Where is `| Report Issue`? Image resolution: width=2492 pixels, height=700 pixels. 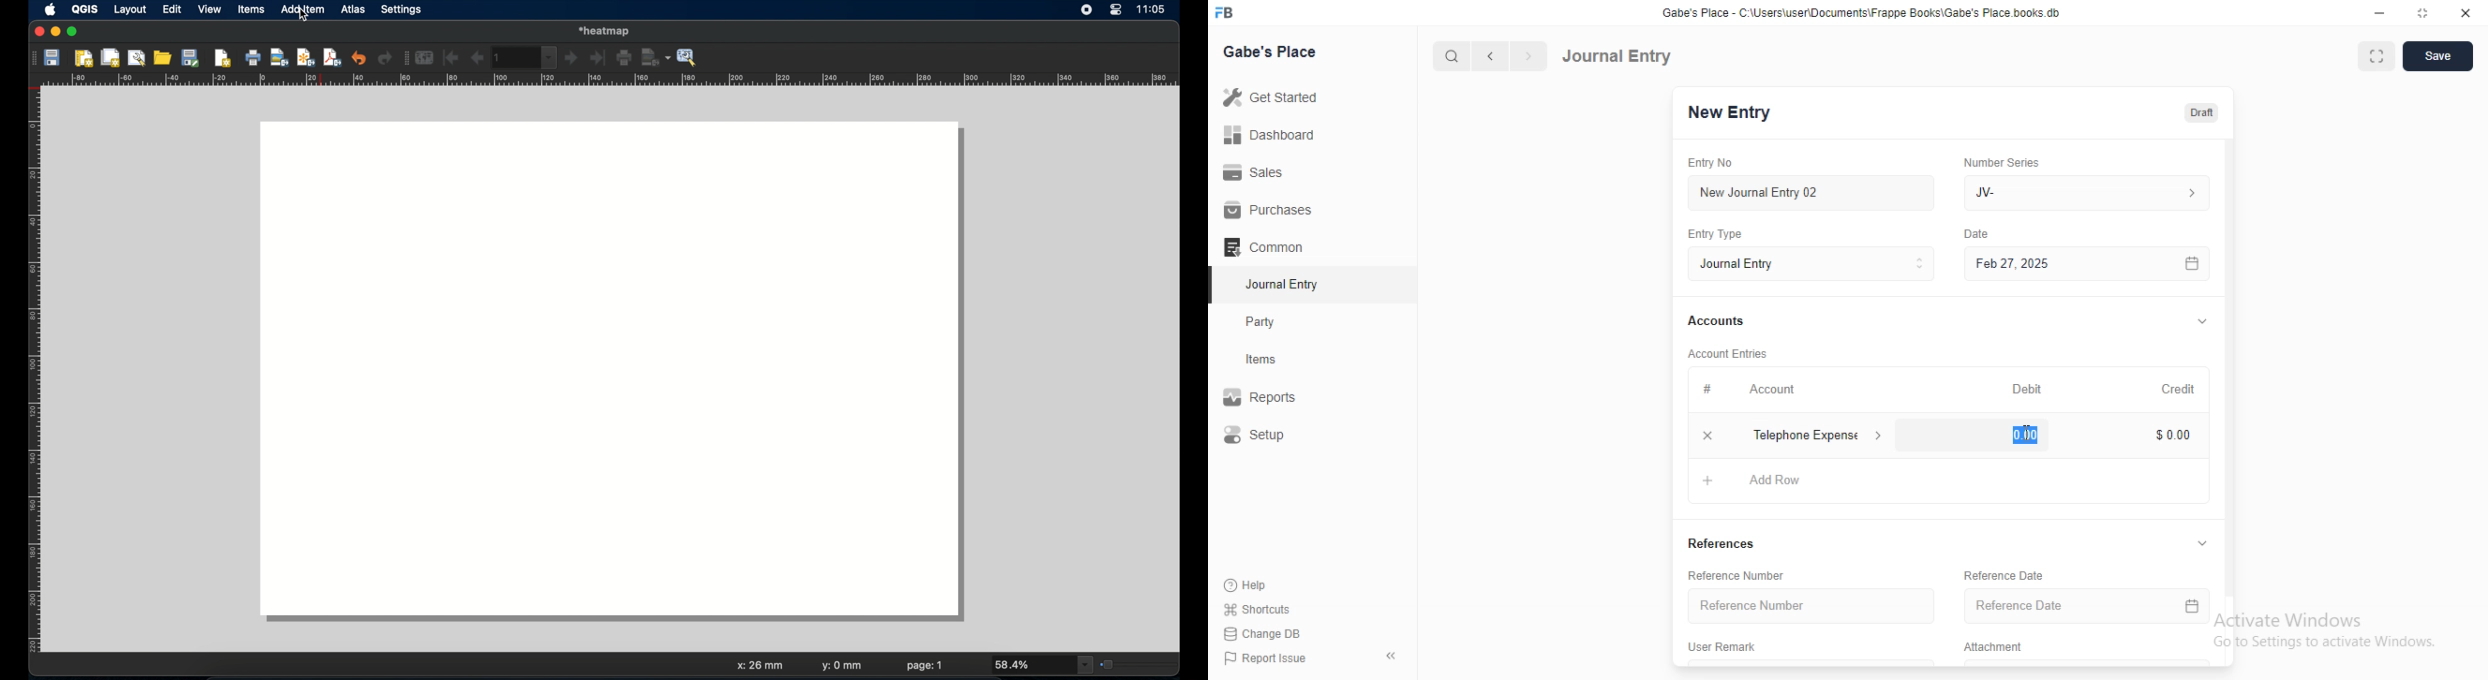 | Report Issue is located at coordinates (1267, 658).